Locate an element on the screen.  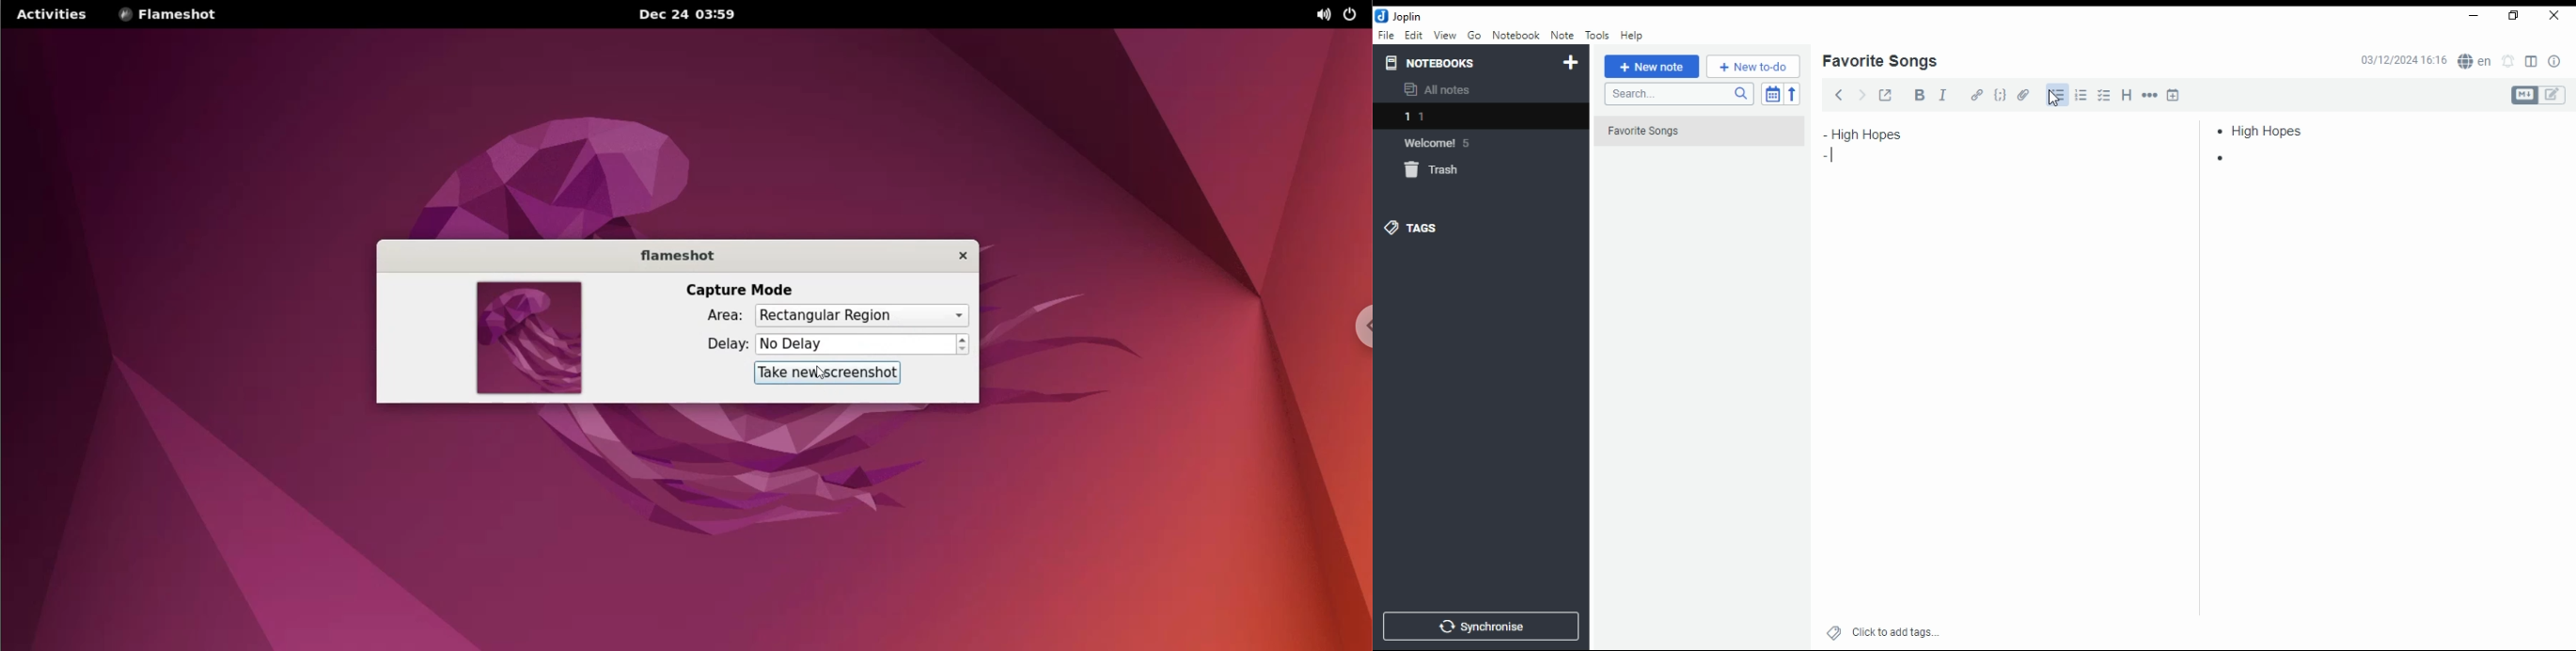
toggle external editing is located at coordinates (1886, 94).